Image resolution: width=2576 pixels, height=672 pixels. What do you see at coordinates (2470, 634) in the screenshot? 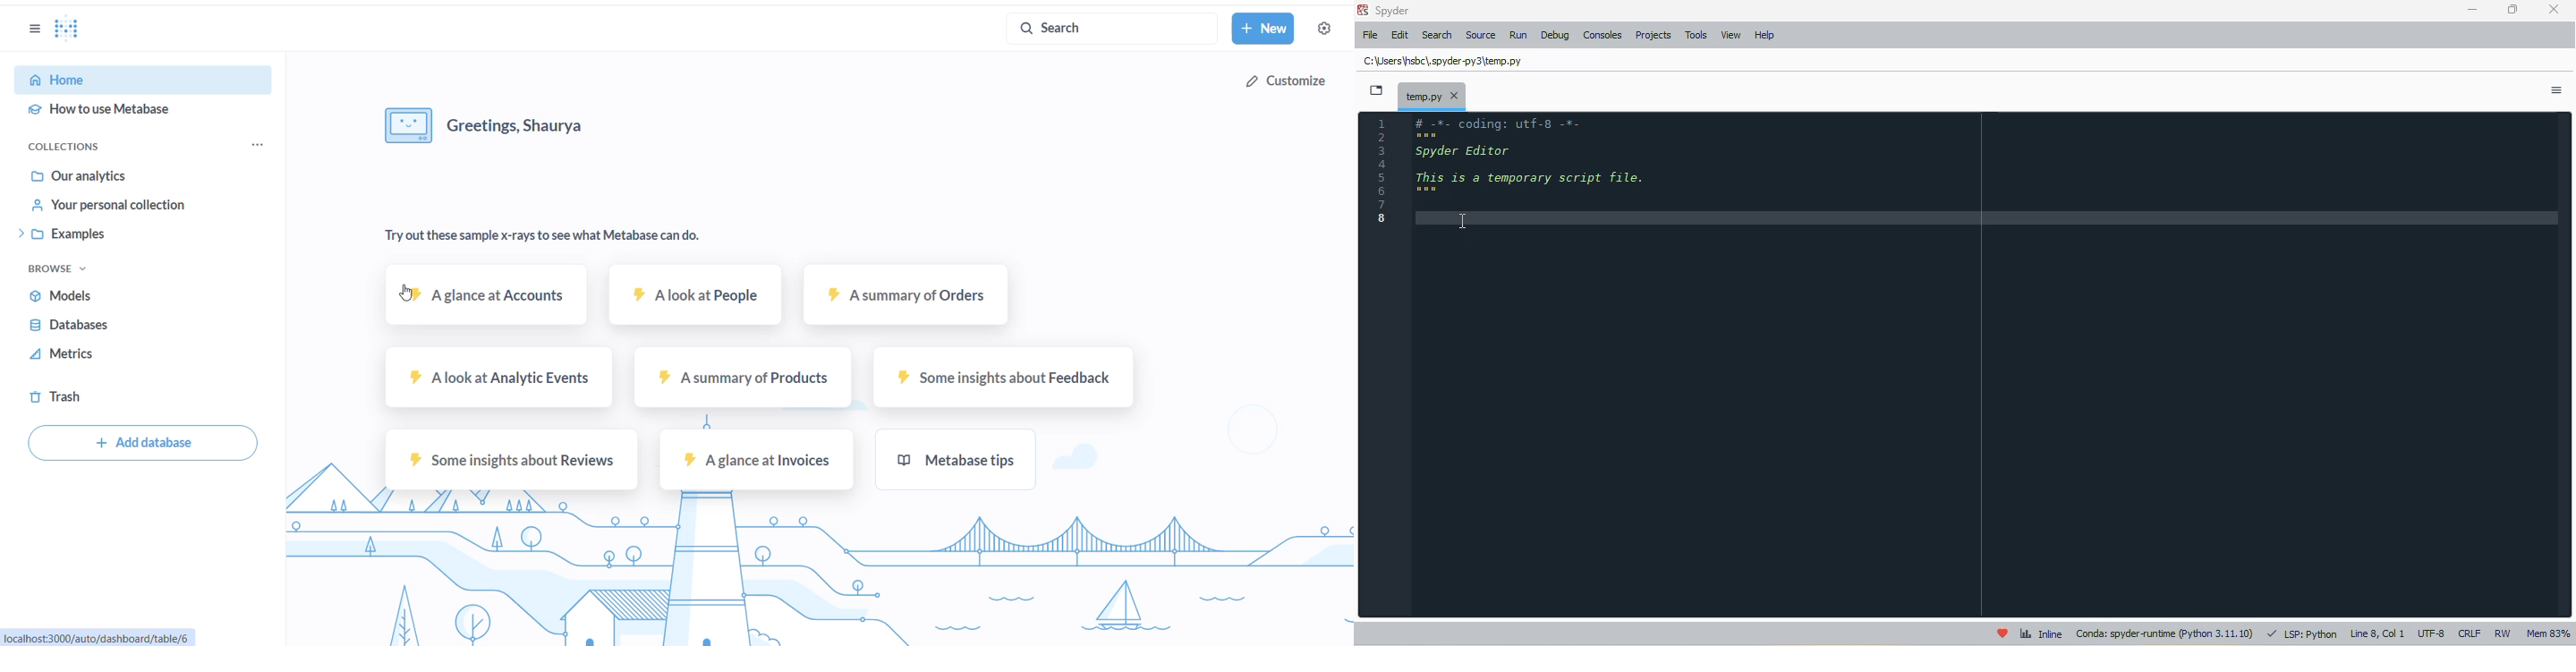
I see `CRLF` at bounding box center [2470, 634].